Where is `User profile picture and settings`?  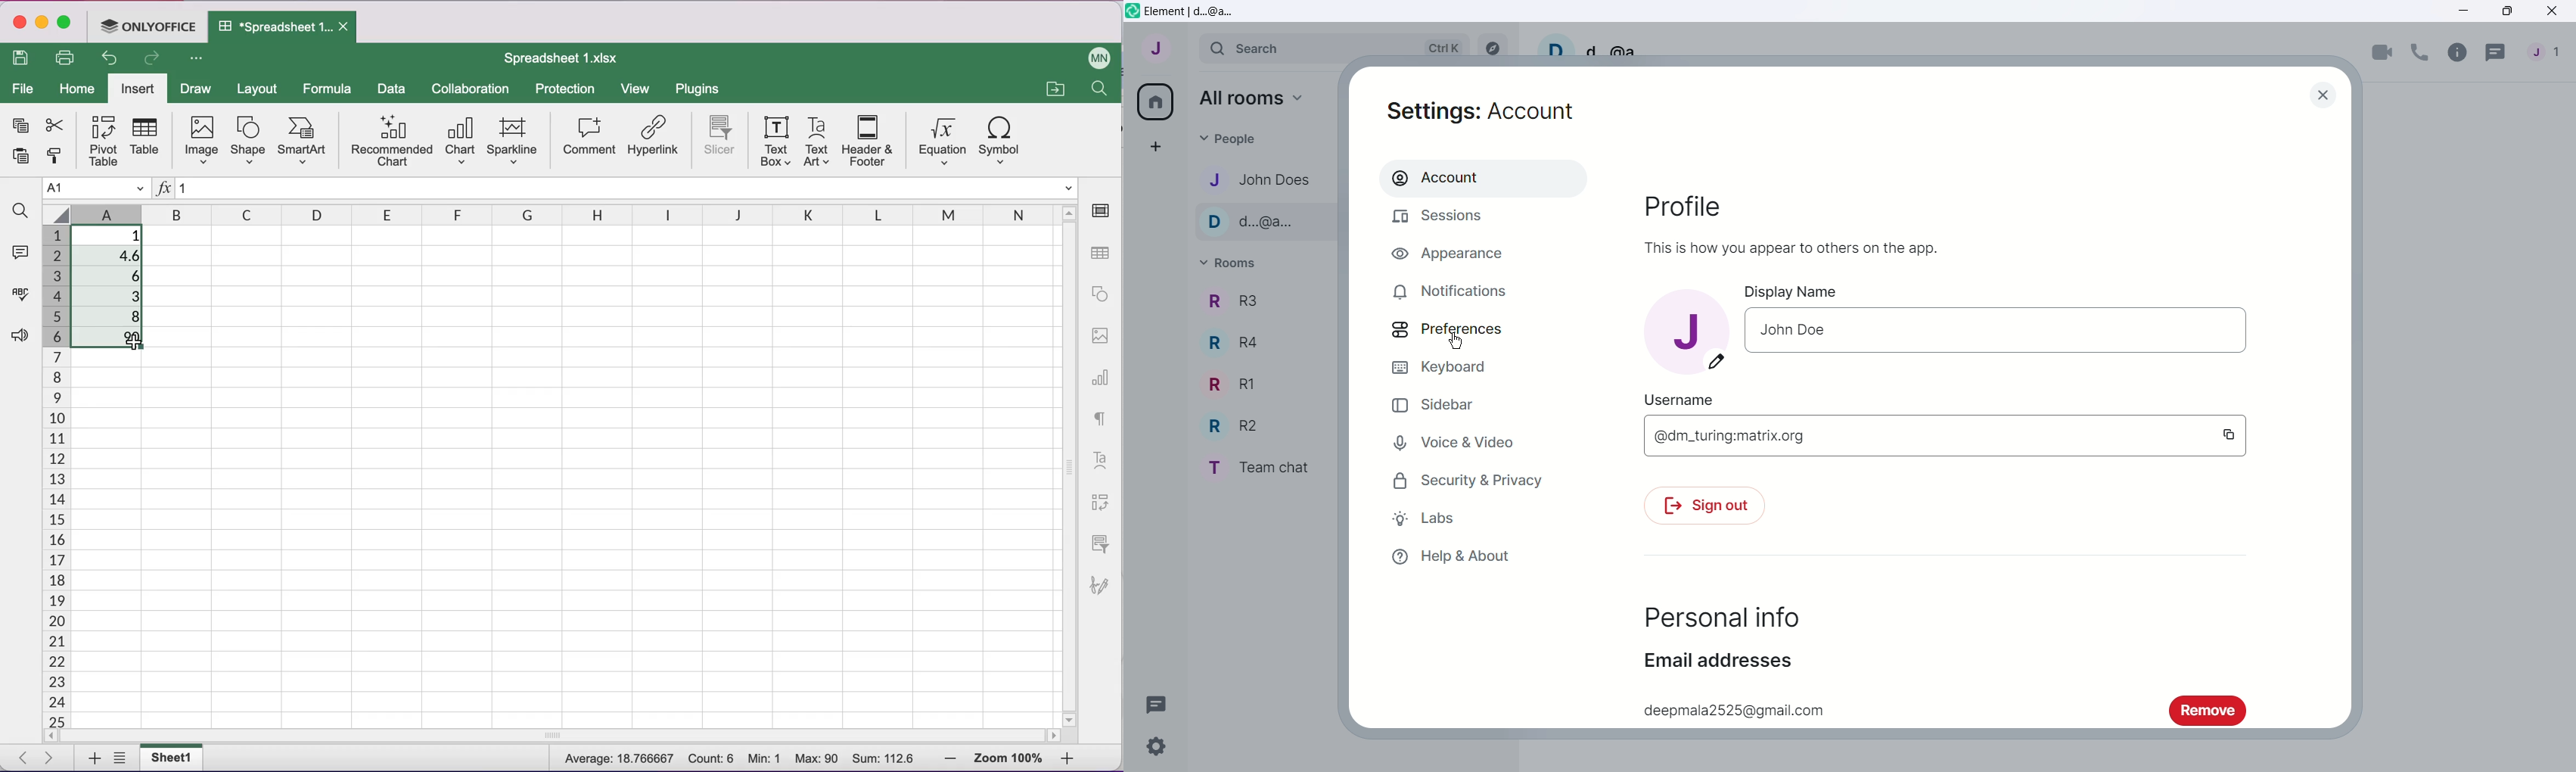
User profile picture and settings is located at coordinates (1555, 45).